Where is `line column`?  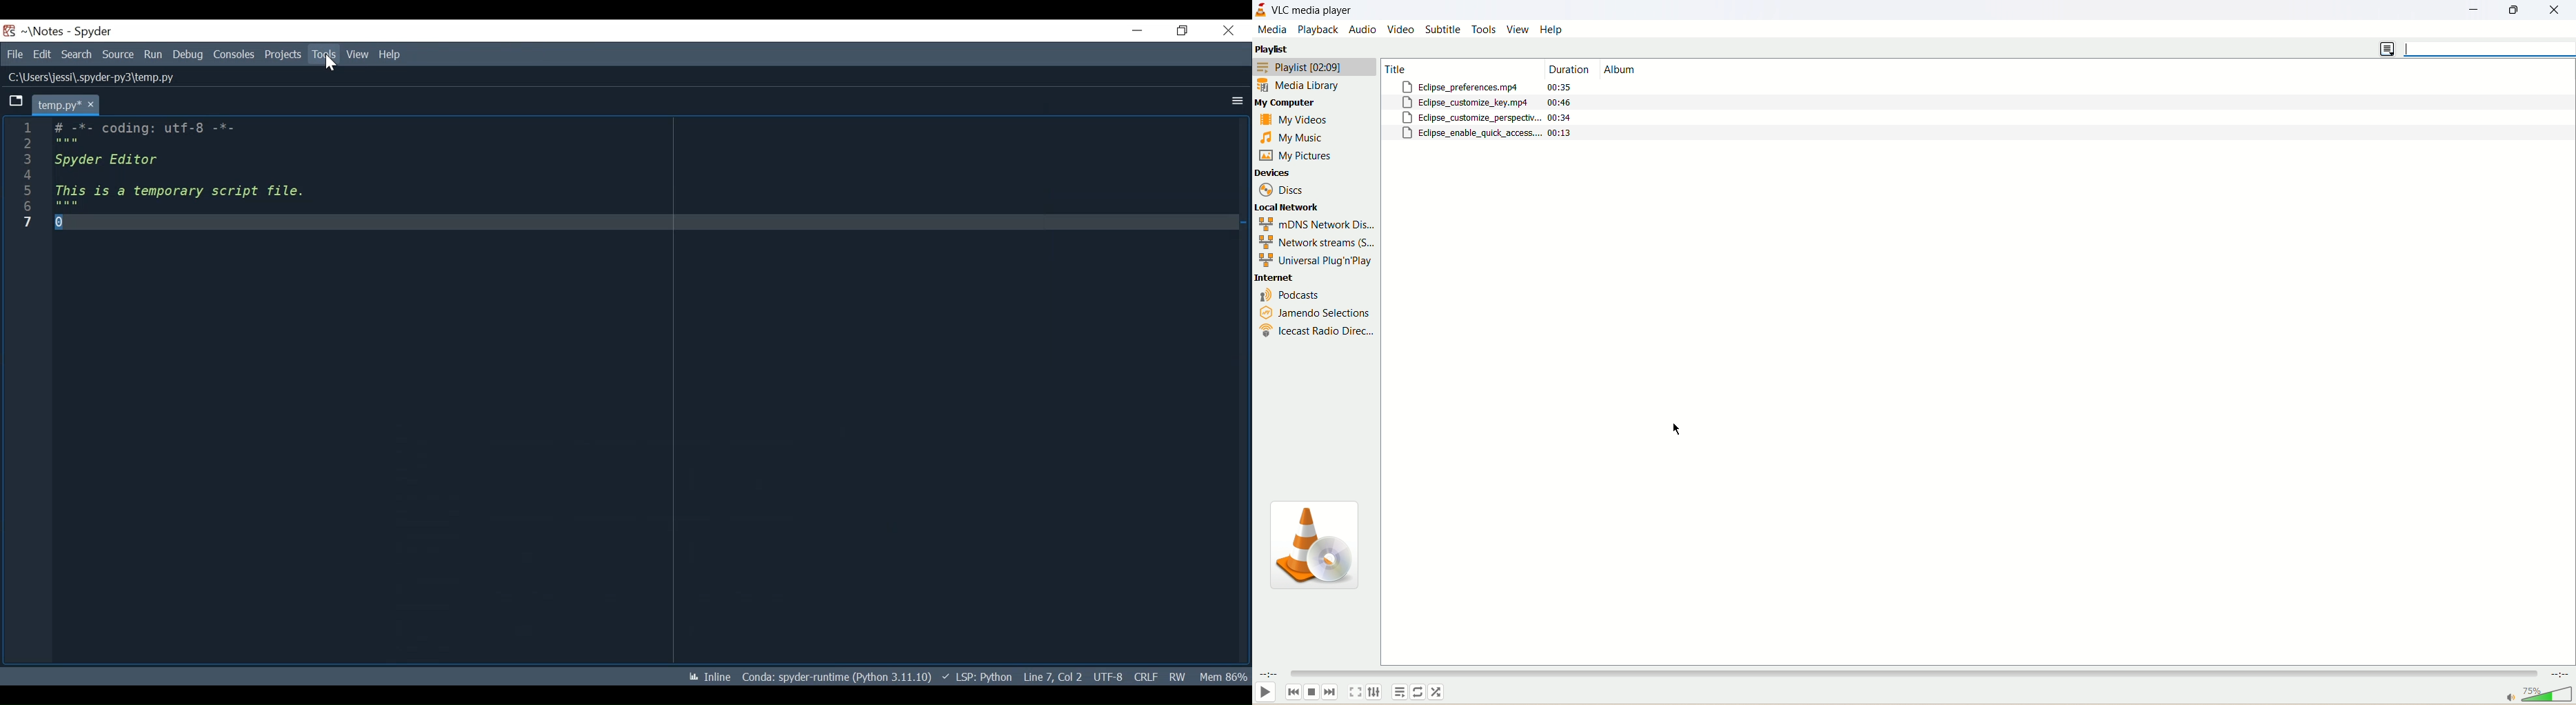
line column is located at coordinates (29, 392).